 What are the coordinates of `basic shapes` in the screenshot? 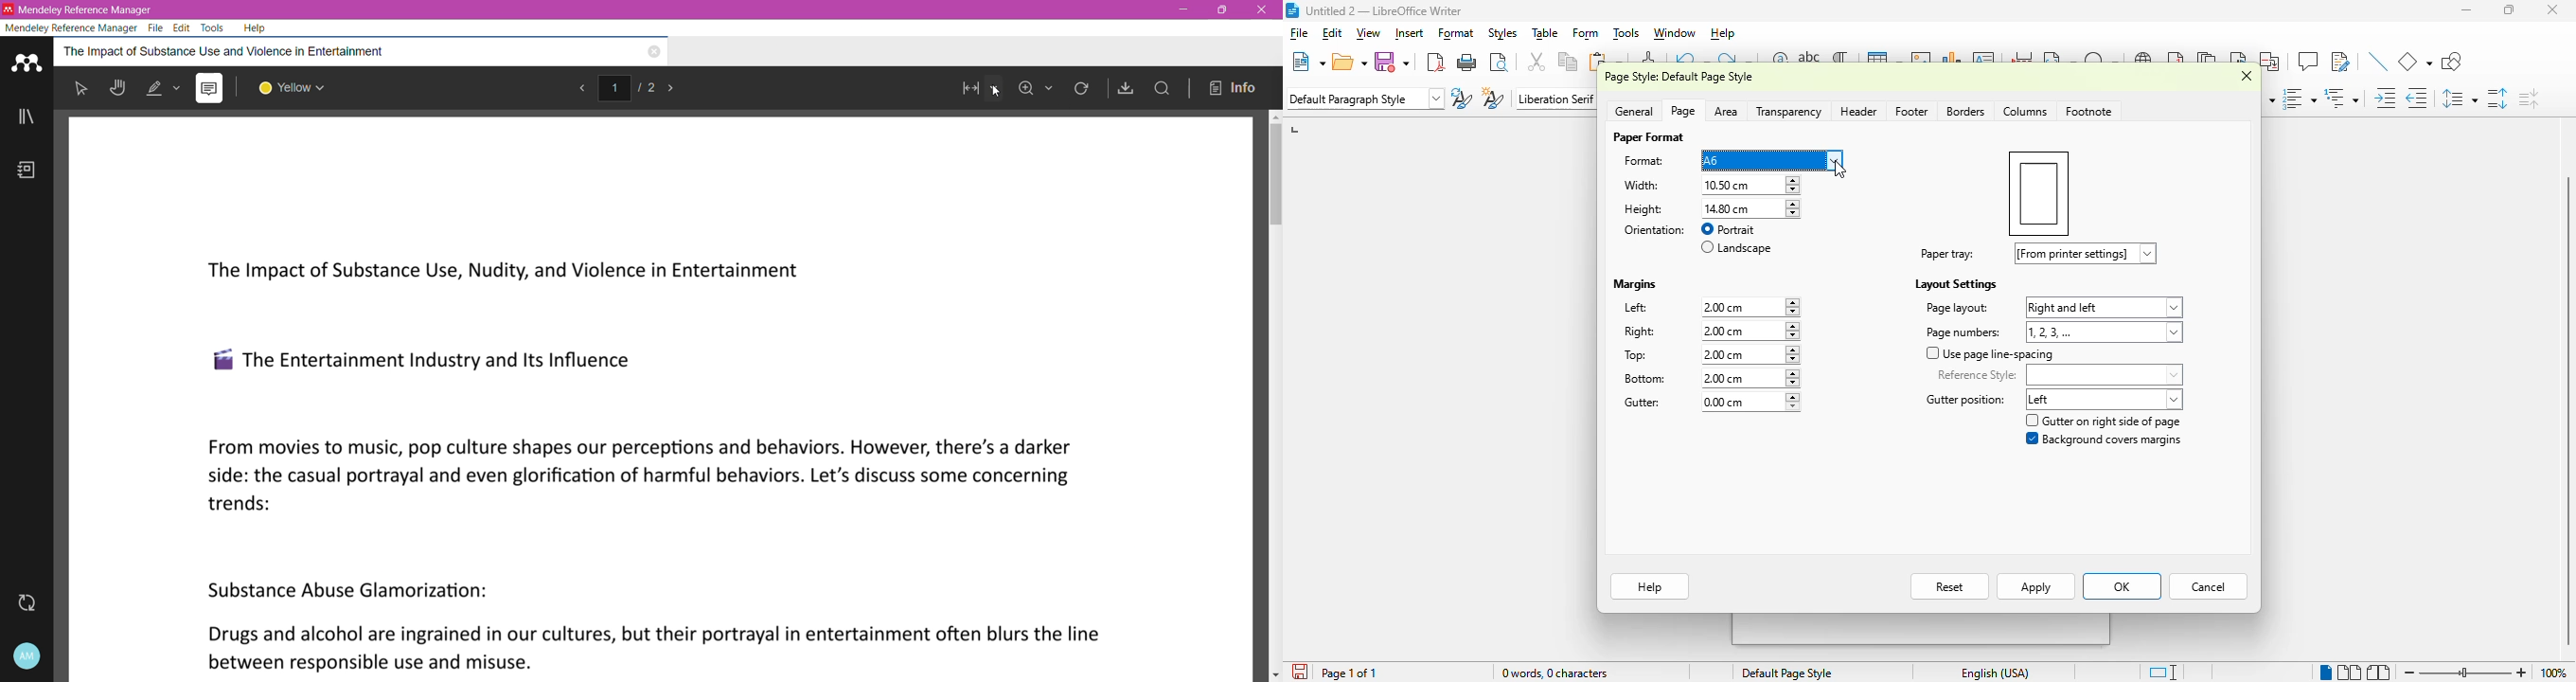 It's located at (2416, 63).